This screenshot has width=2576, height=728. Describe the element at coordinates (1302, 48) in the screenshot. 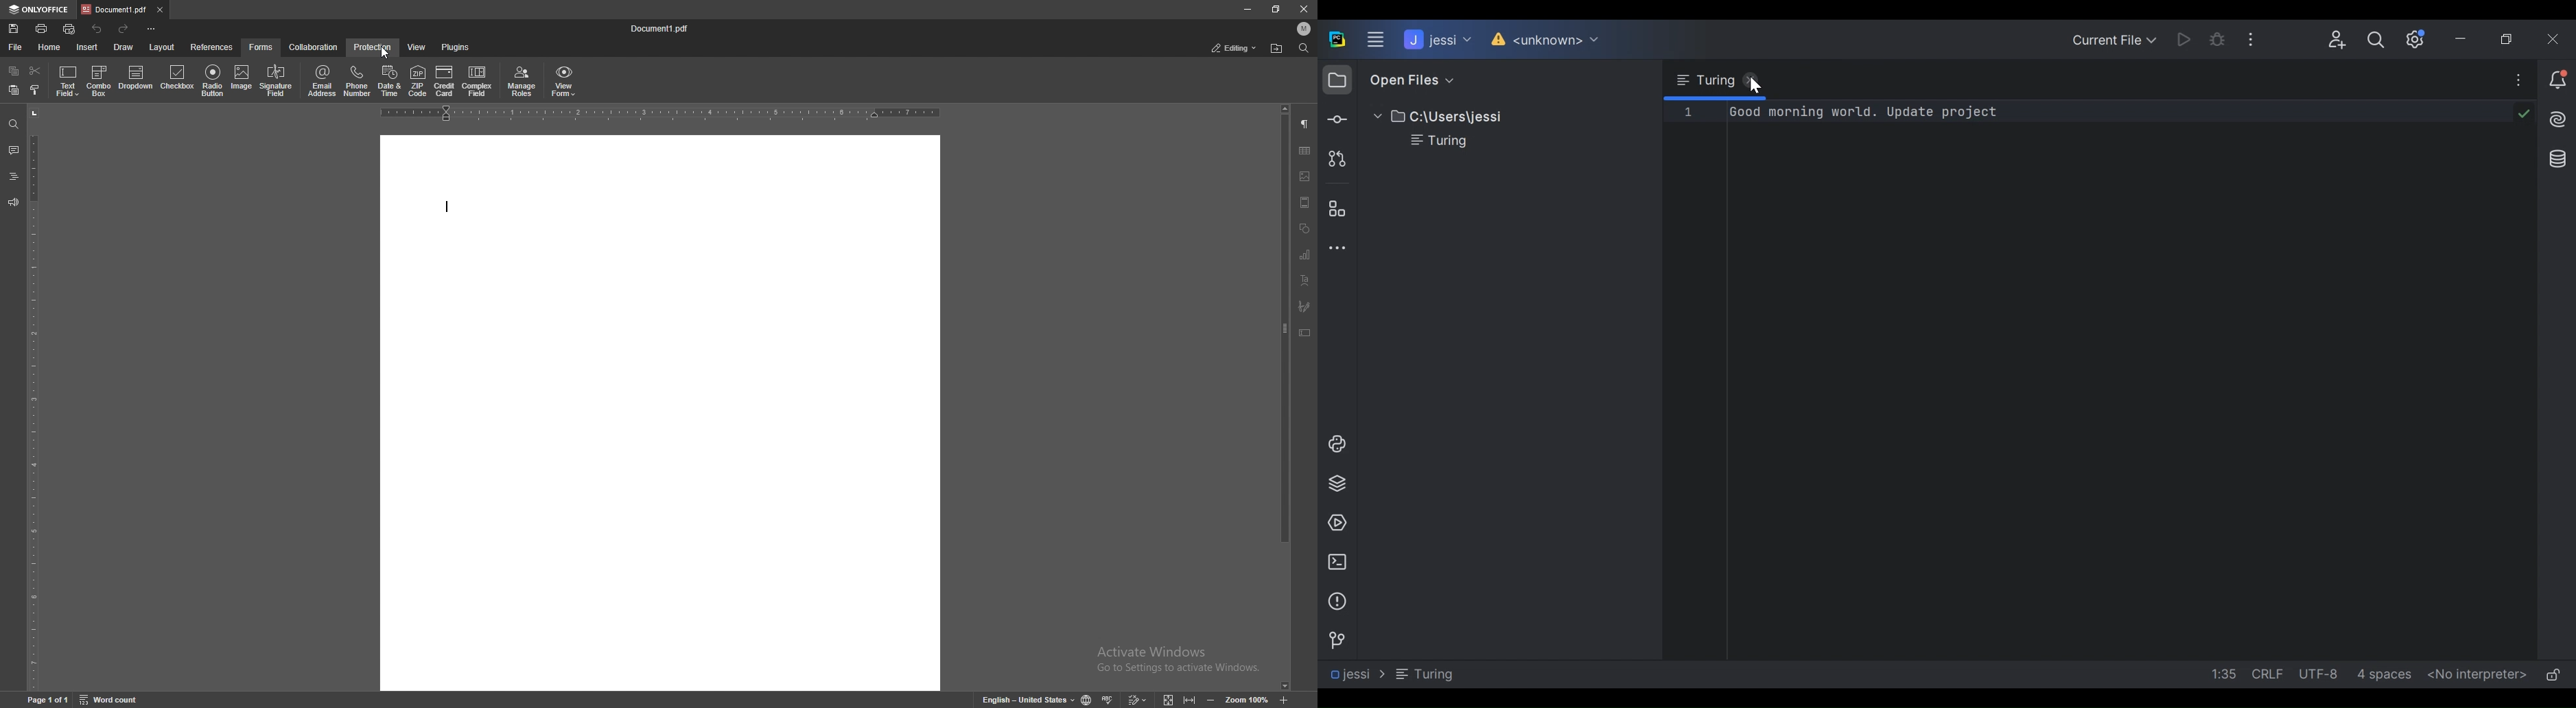

I see `find` at that location.